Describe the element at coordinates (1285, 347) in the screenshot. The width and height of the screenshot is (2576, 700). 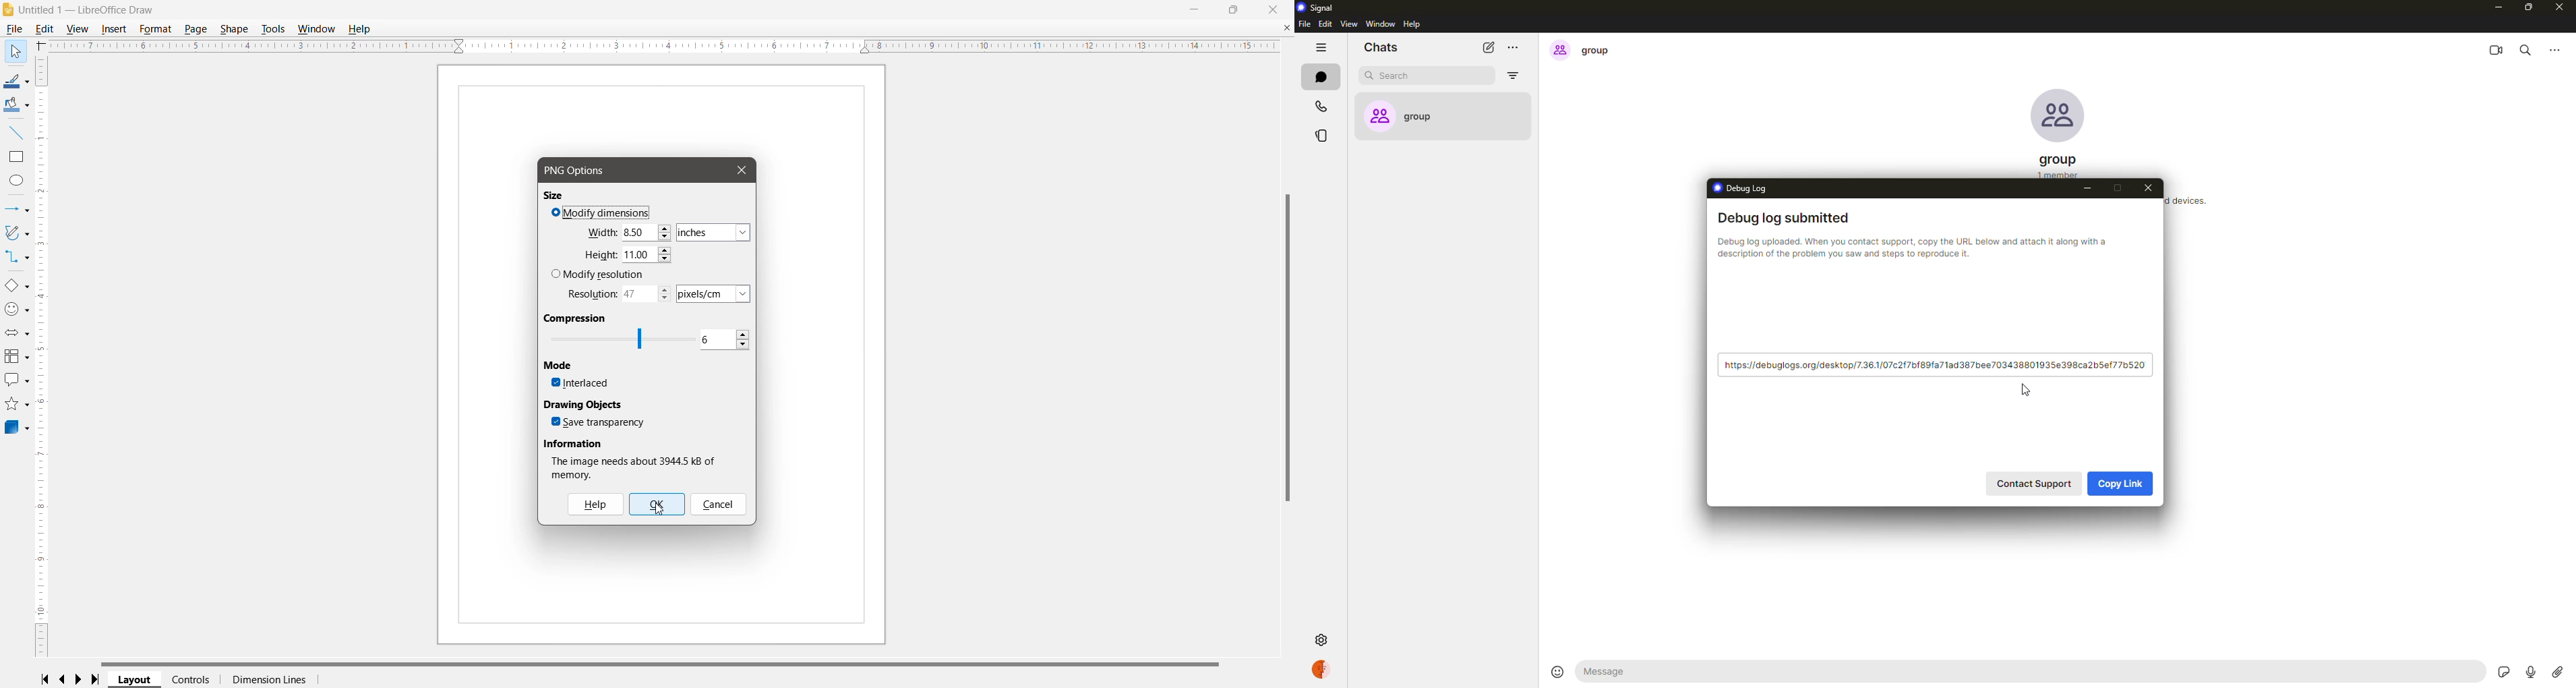
I see `Vertical Scroll Bar` at that location.